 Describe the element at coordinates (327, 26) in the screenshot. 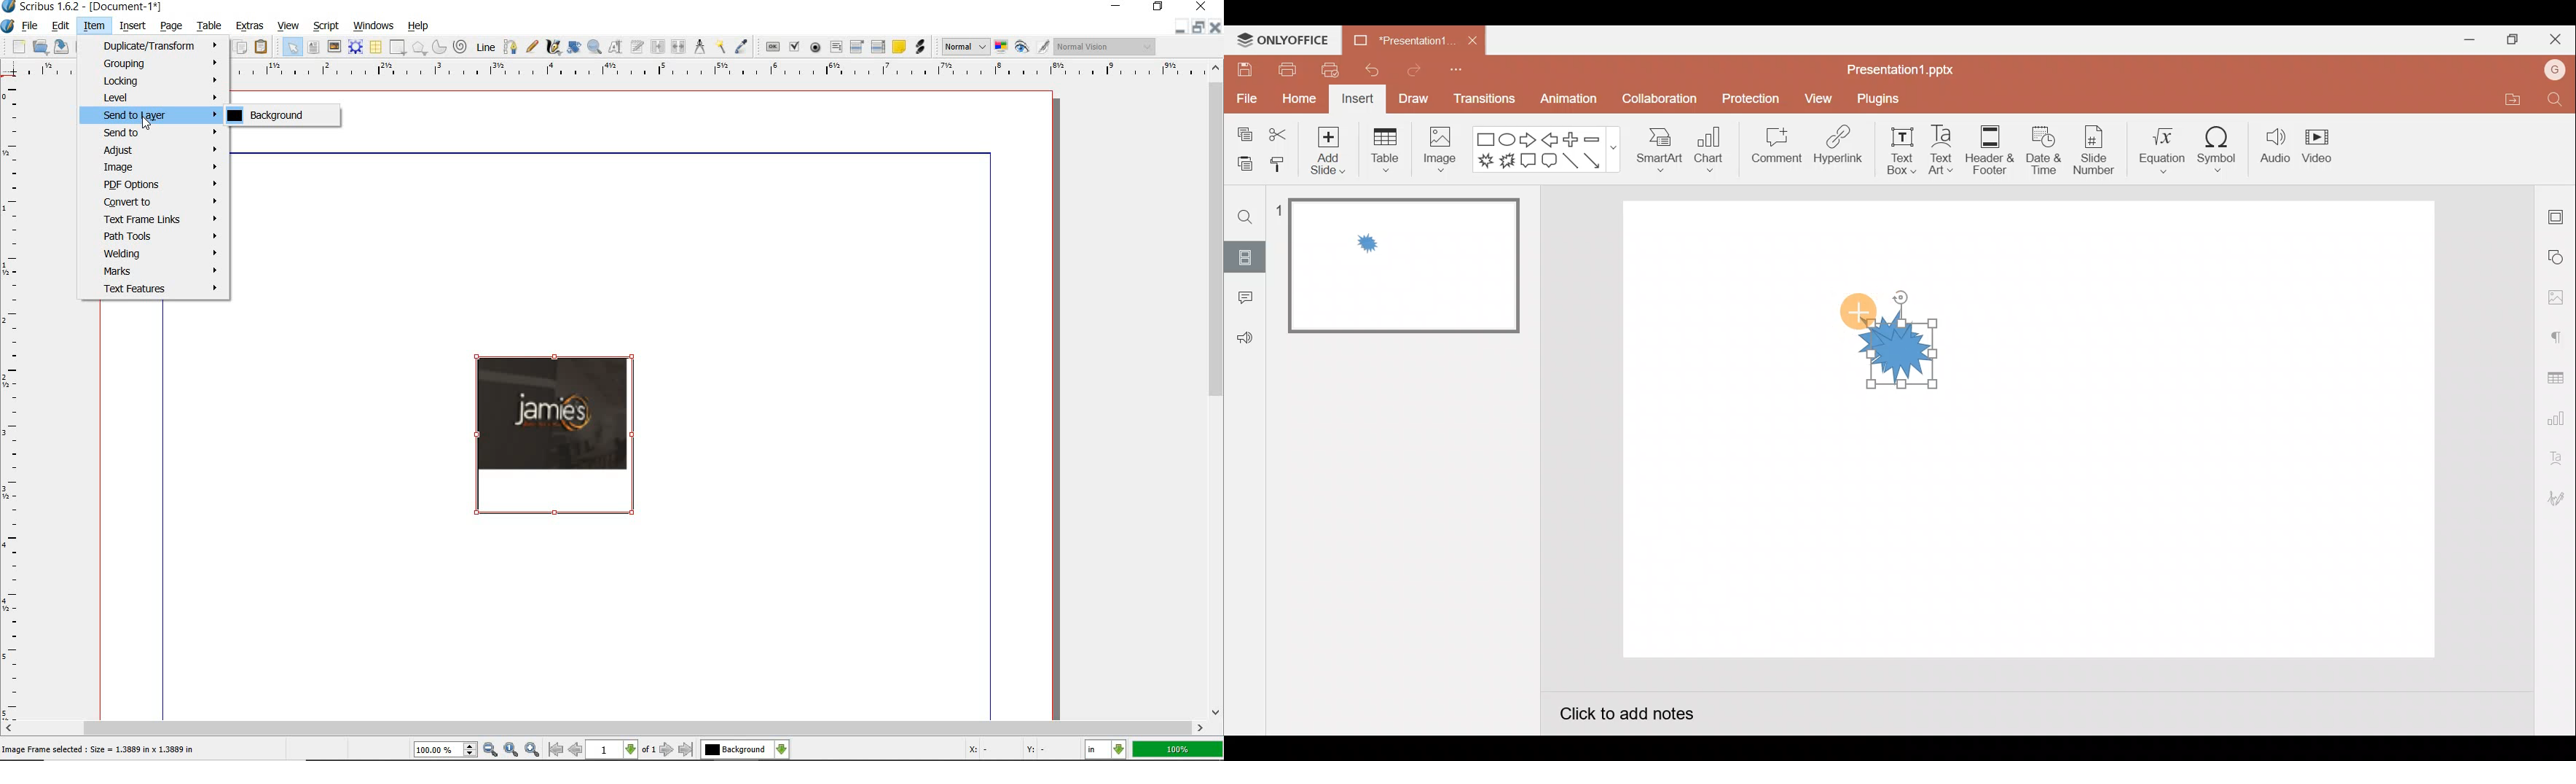

I see `script` at that location.